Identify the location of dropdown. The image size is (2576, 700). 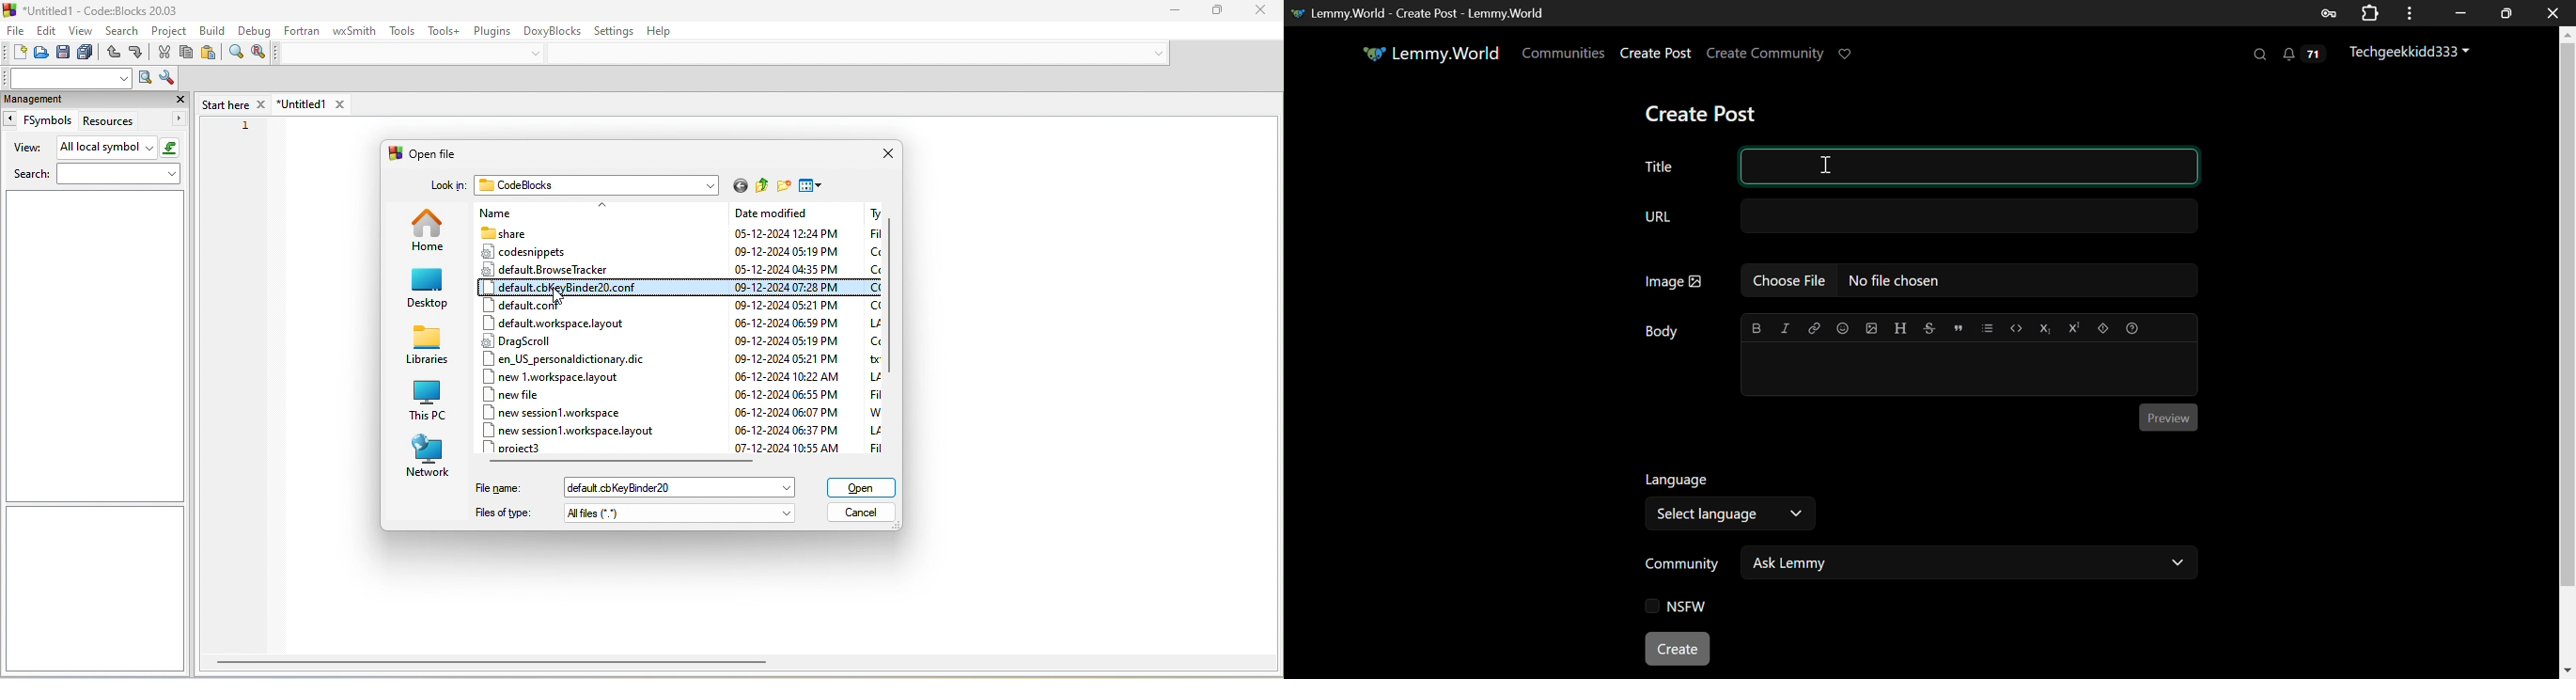
(536, 54).